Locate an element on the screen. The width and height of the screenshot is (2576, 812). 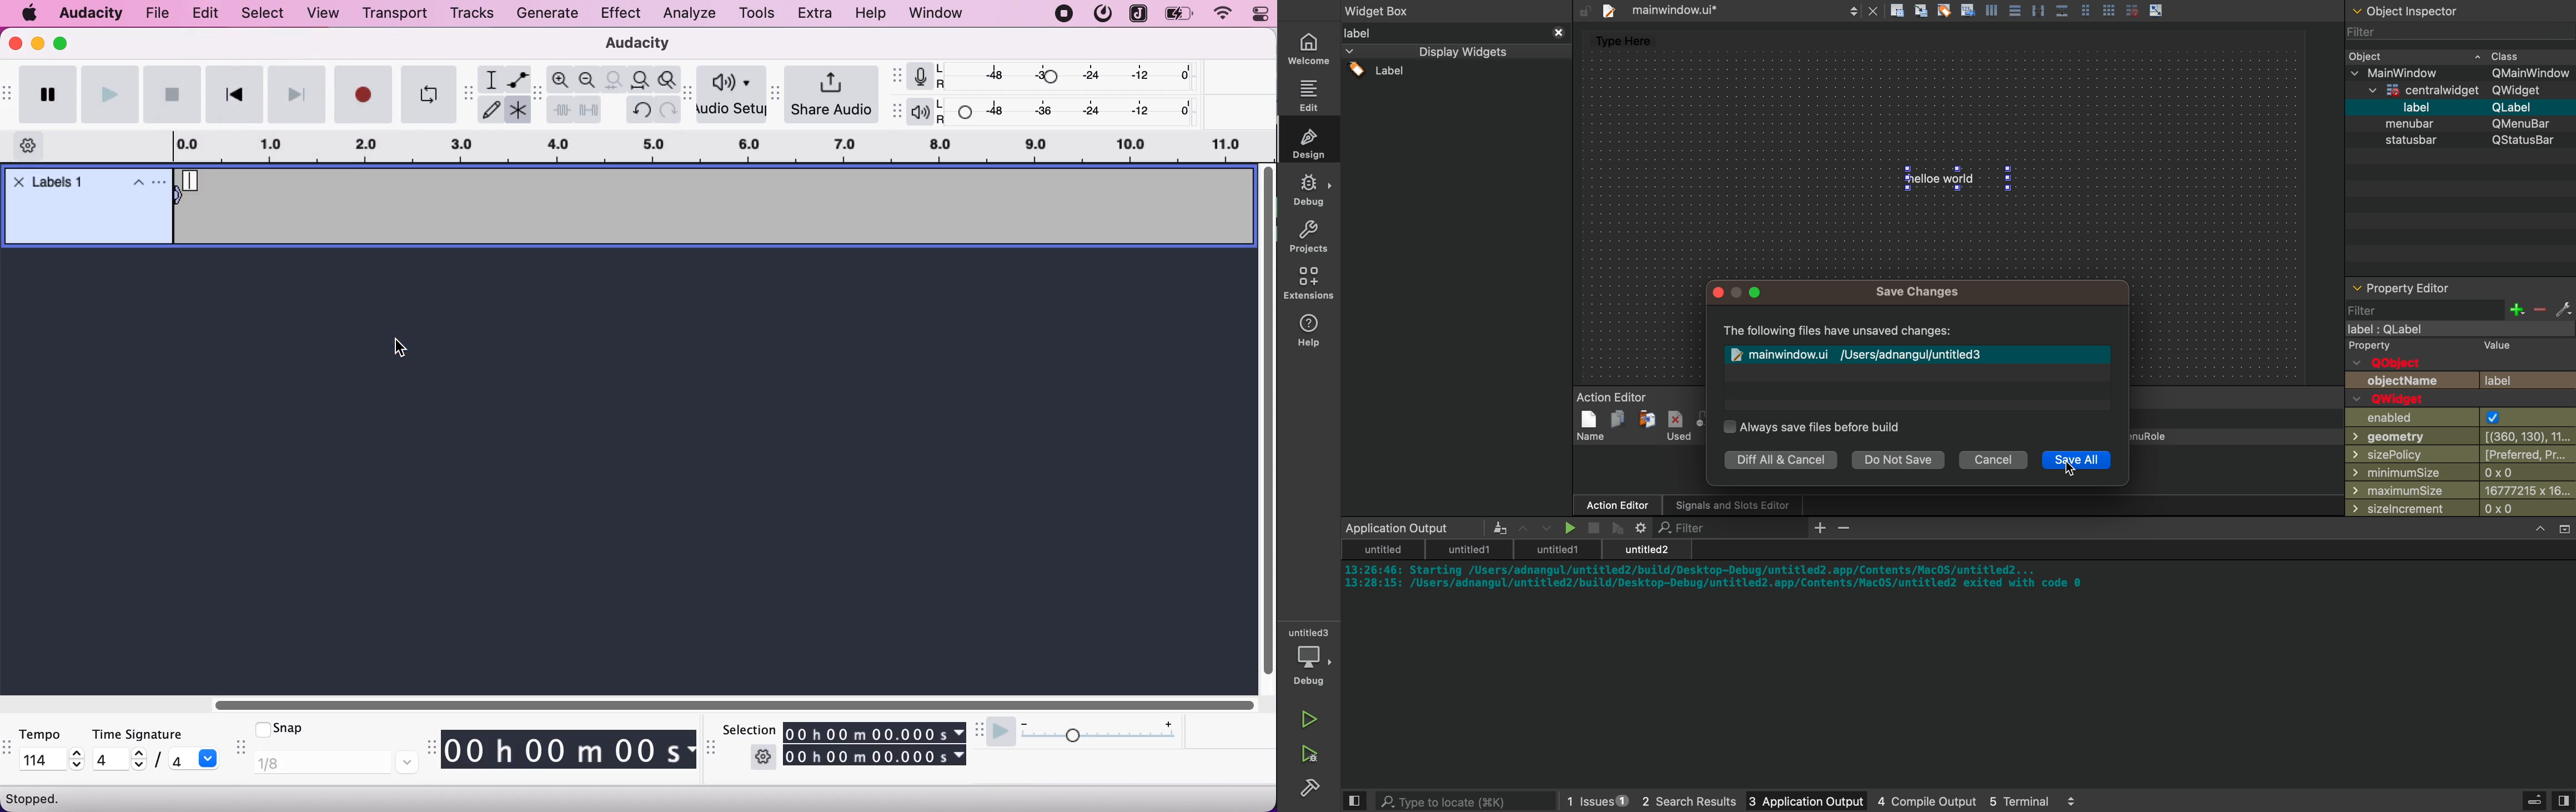
track timing is located at coordinates (876, 756).